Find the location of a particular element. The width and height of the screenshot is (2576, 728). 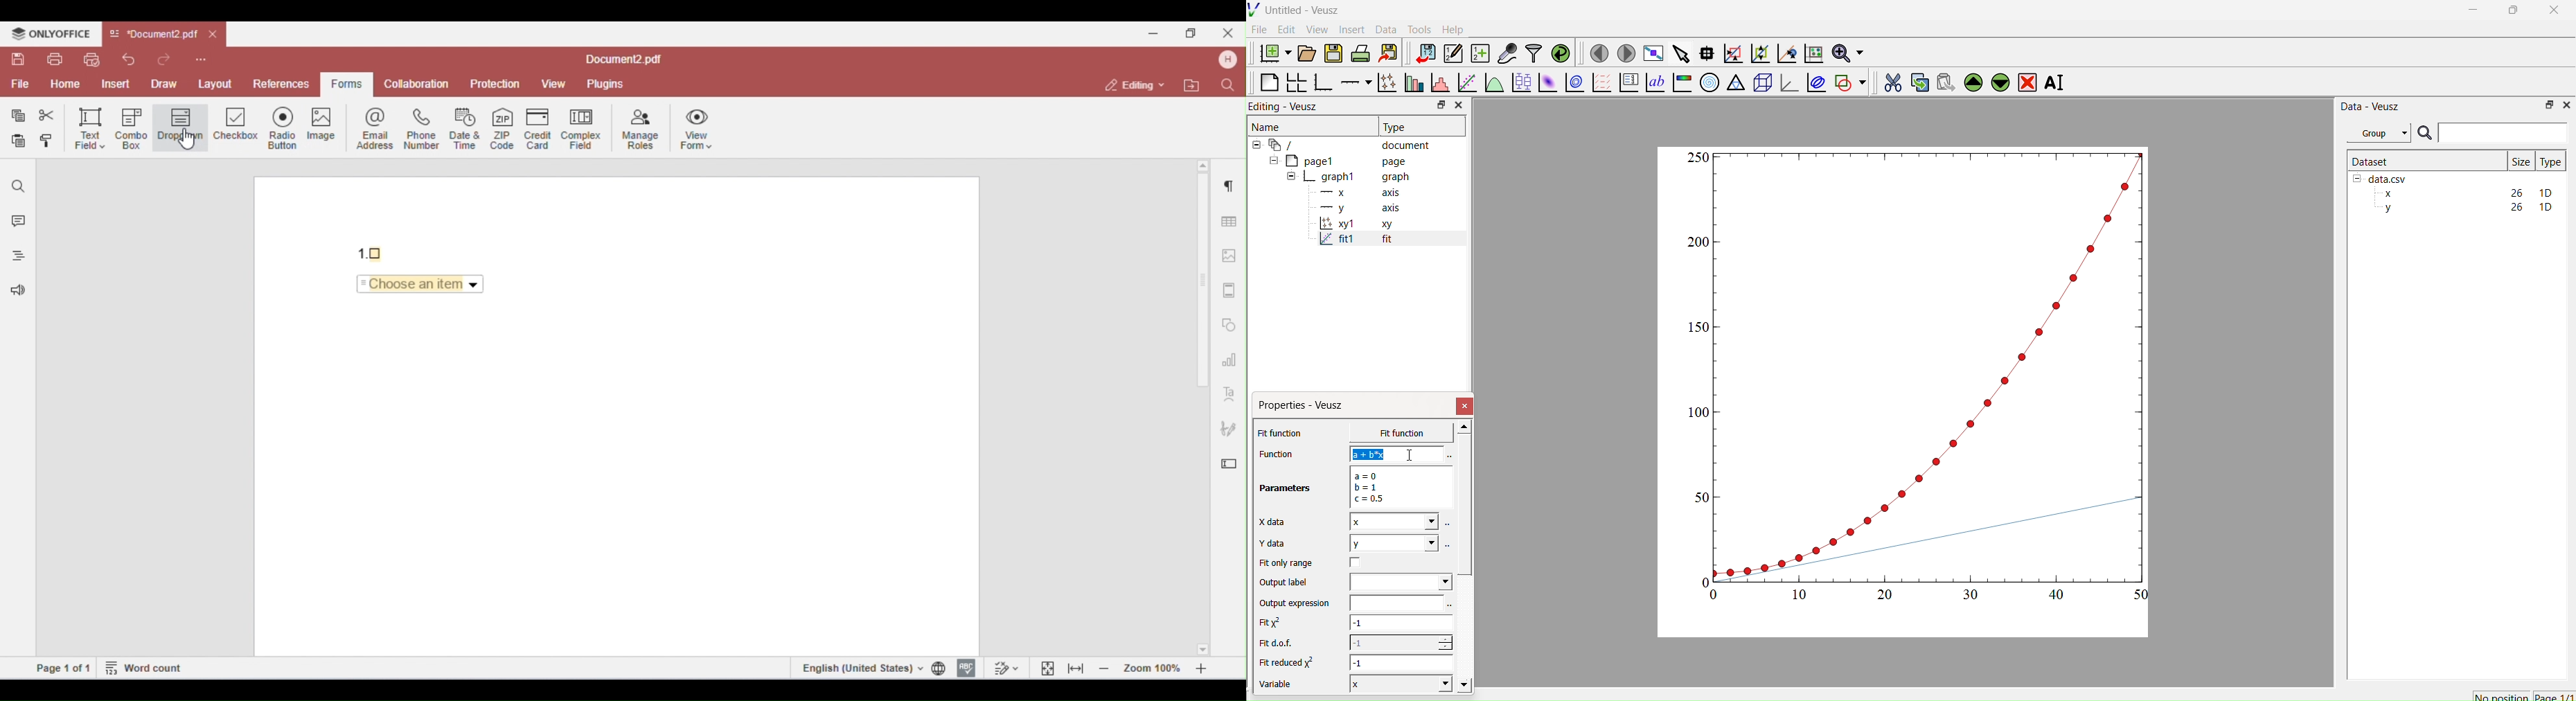

Reload linked dataset is located at coordinates (1559, 52).